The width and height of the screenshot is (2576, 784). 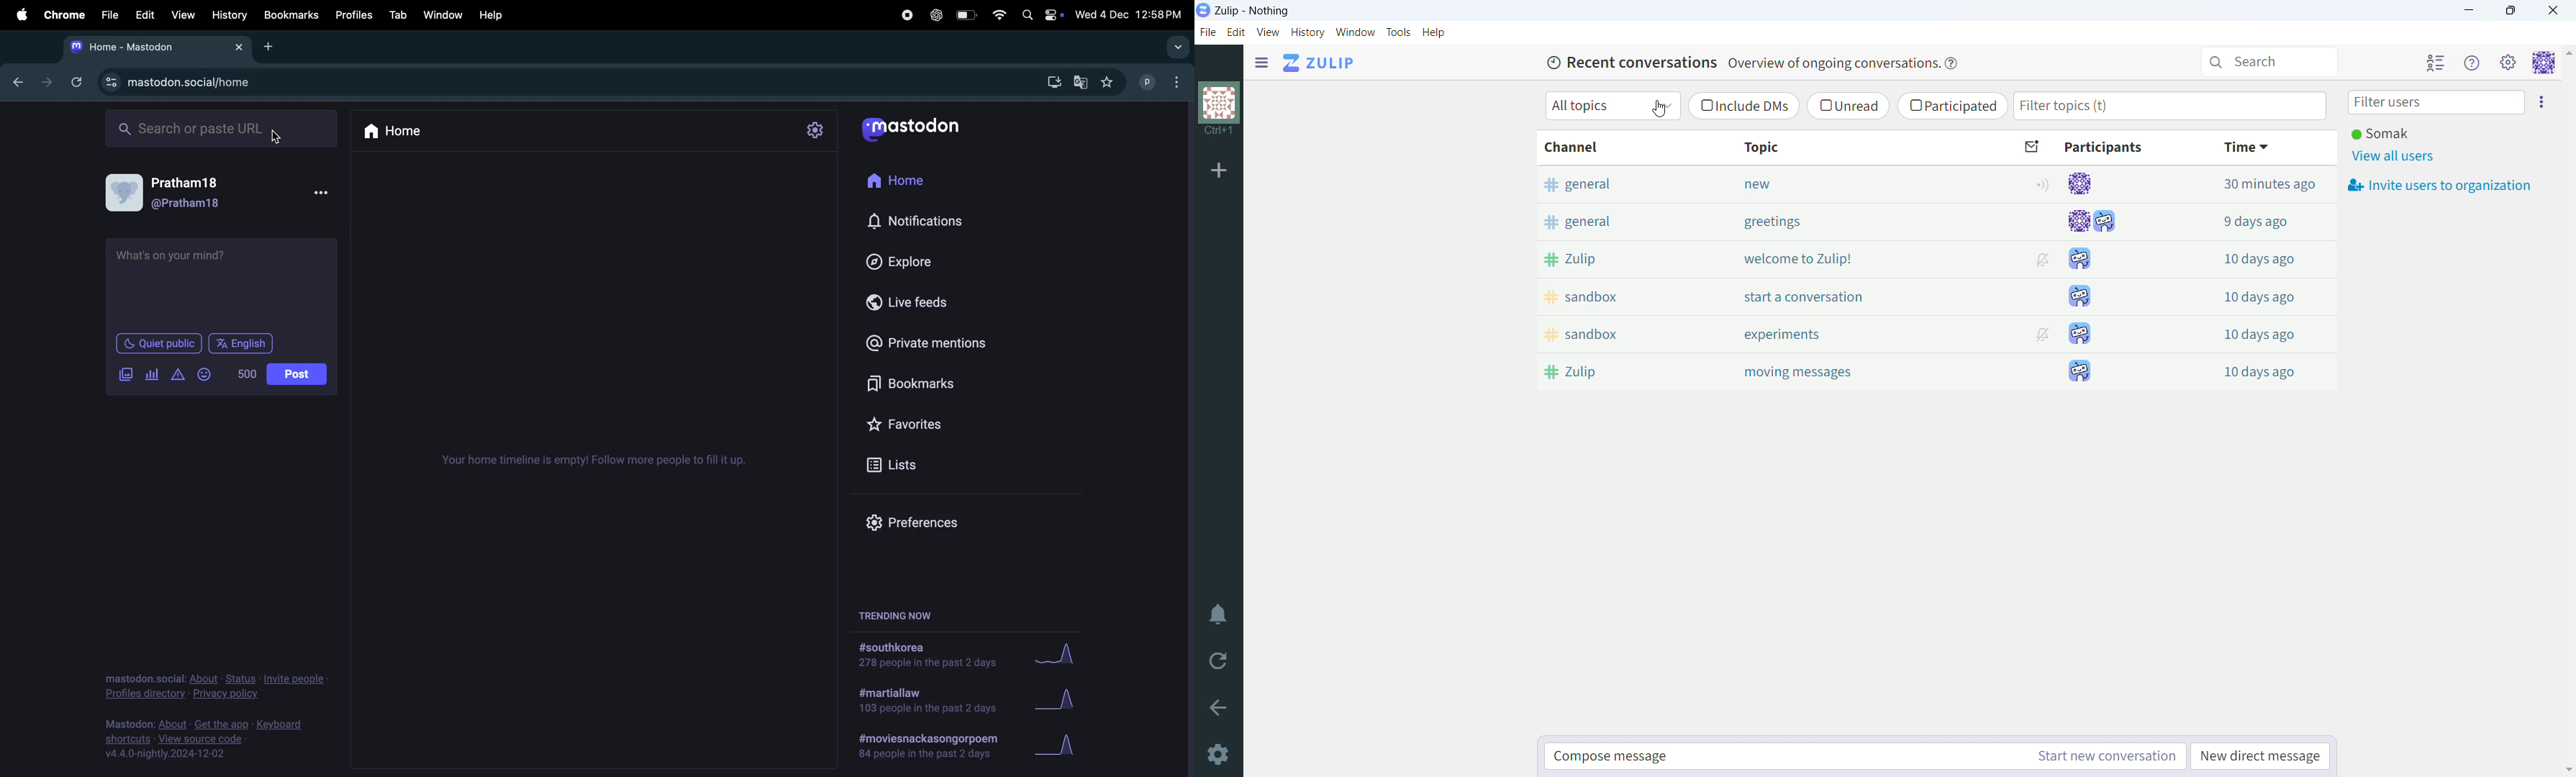 What do you see at coordinates (1262, 63) in the screenshot?
I see `open sidebar menu` at bounding box center [1262, 63].